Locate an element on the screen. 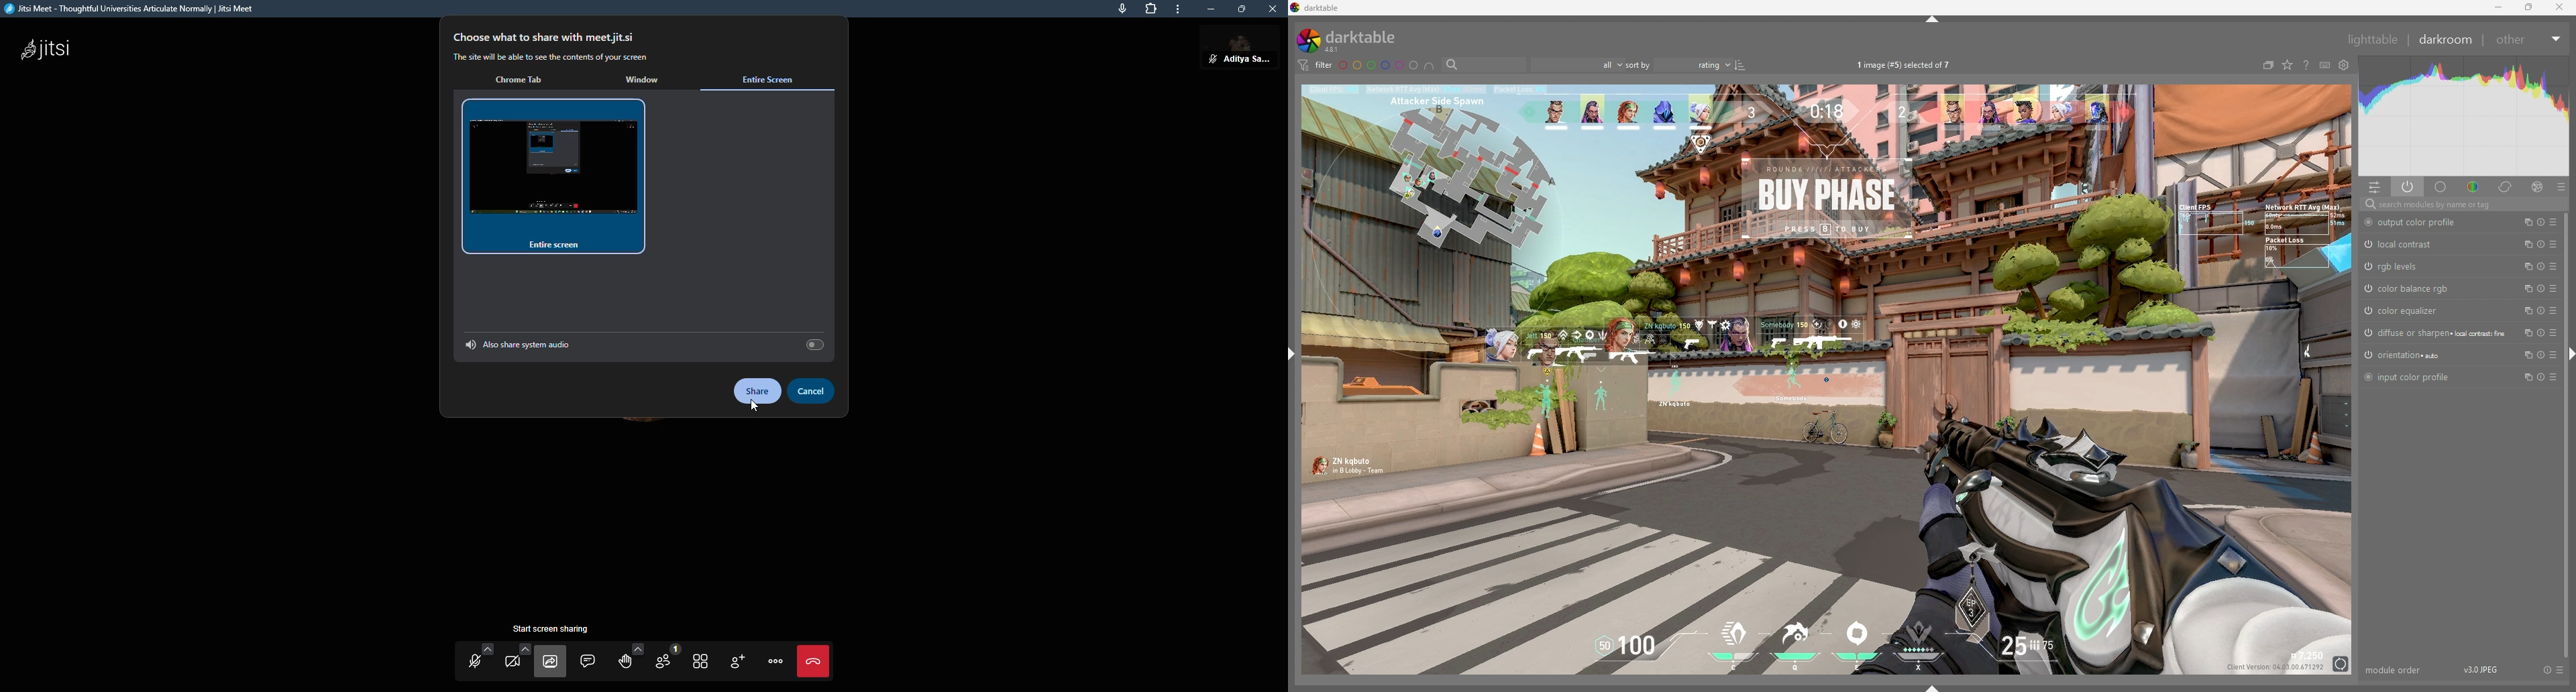  reset is located at coordinates (2541, 377).